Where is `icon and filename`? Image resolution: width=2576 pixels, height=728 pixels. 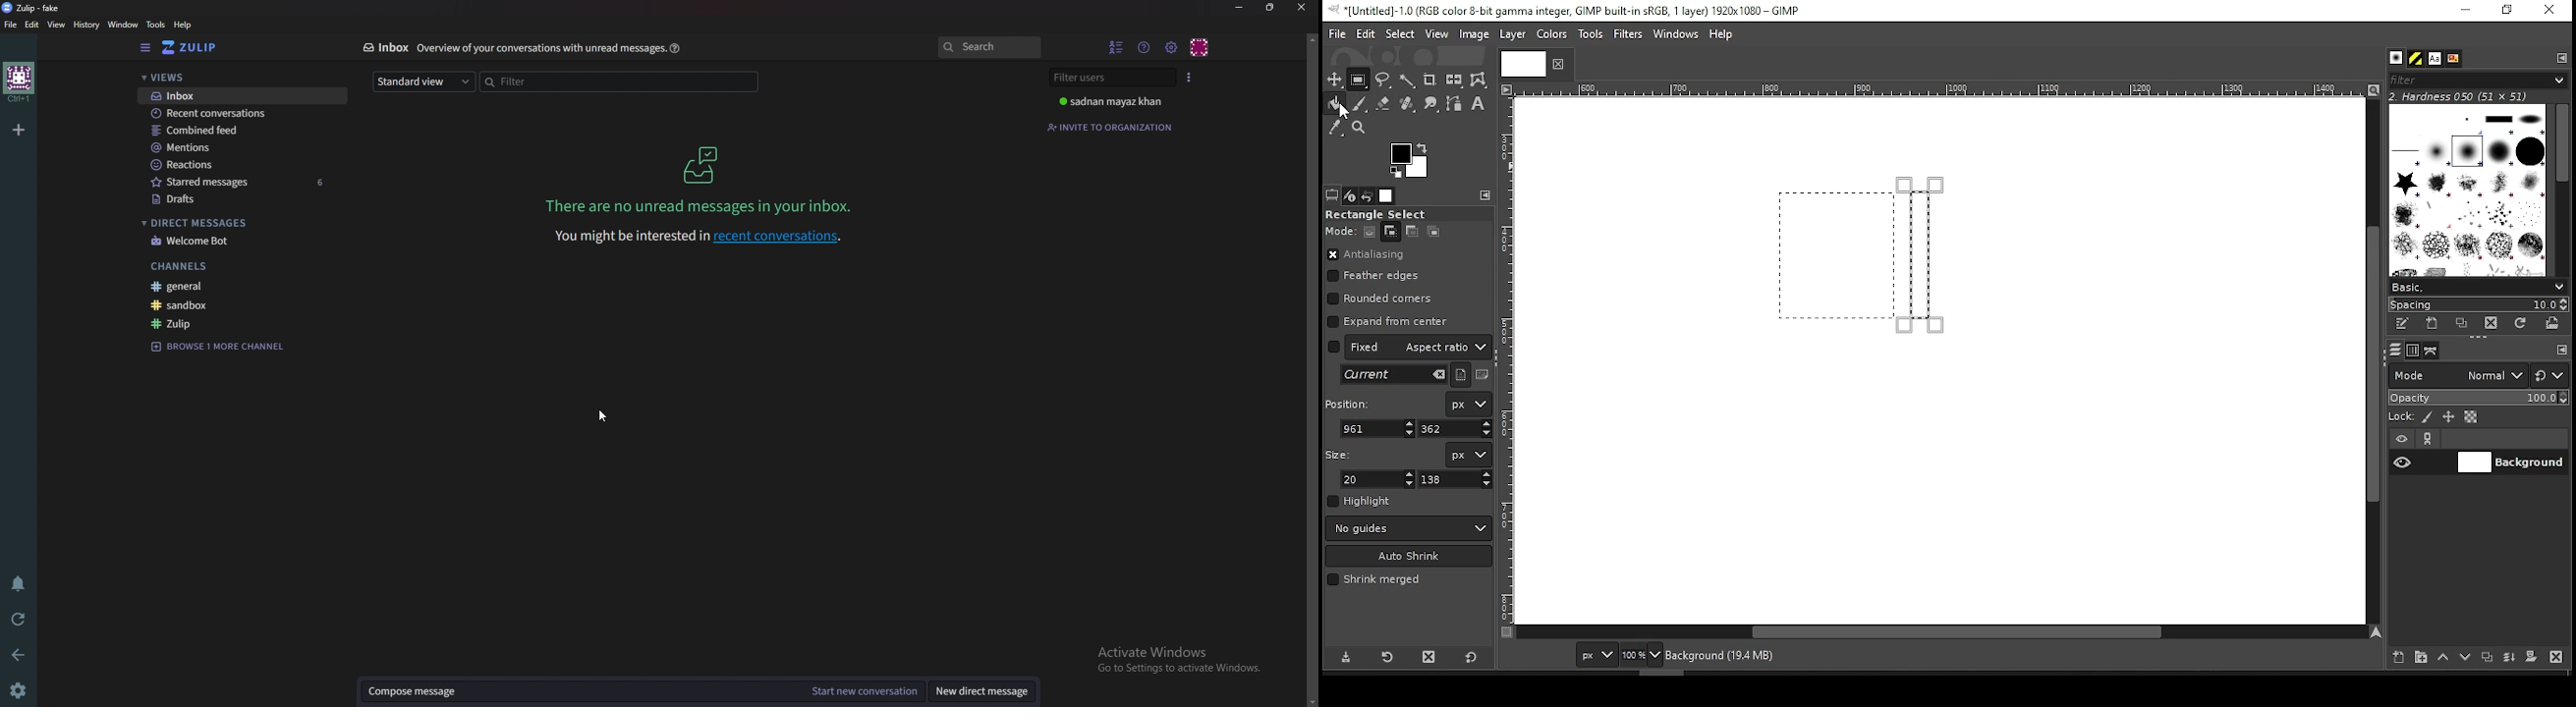
icon and filename is located at coordinates (1566, 9).